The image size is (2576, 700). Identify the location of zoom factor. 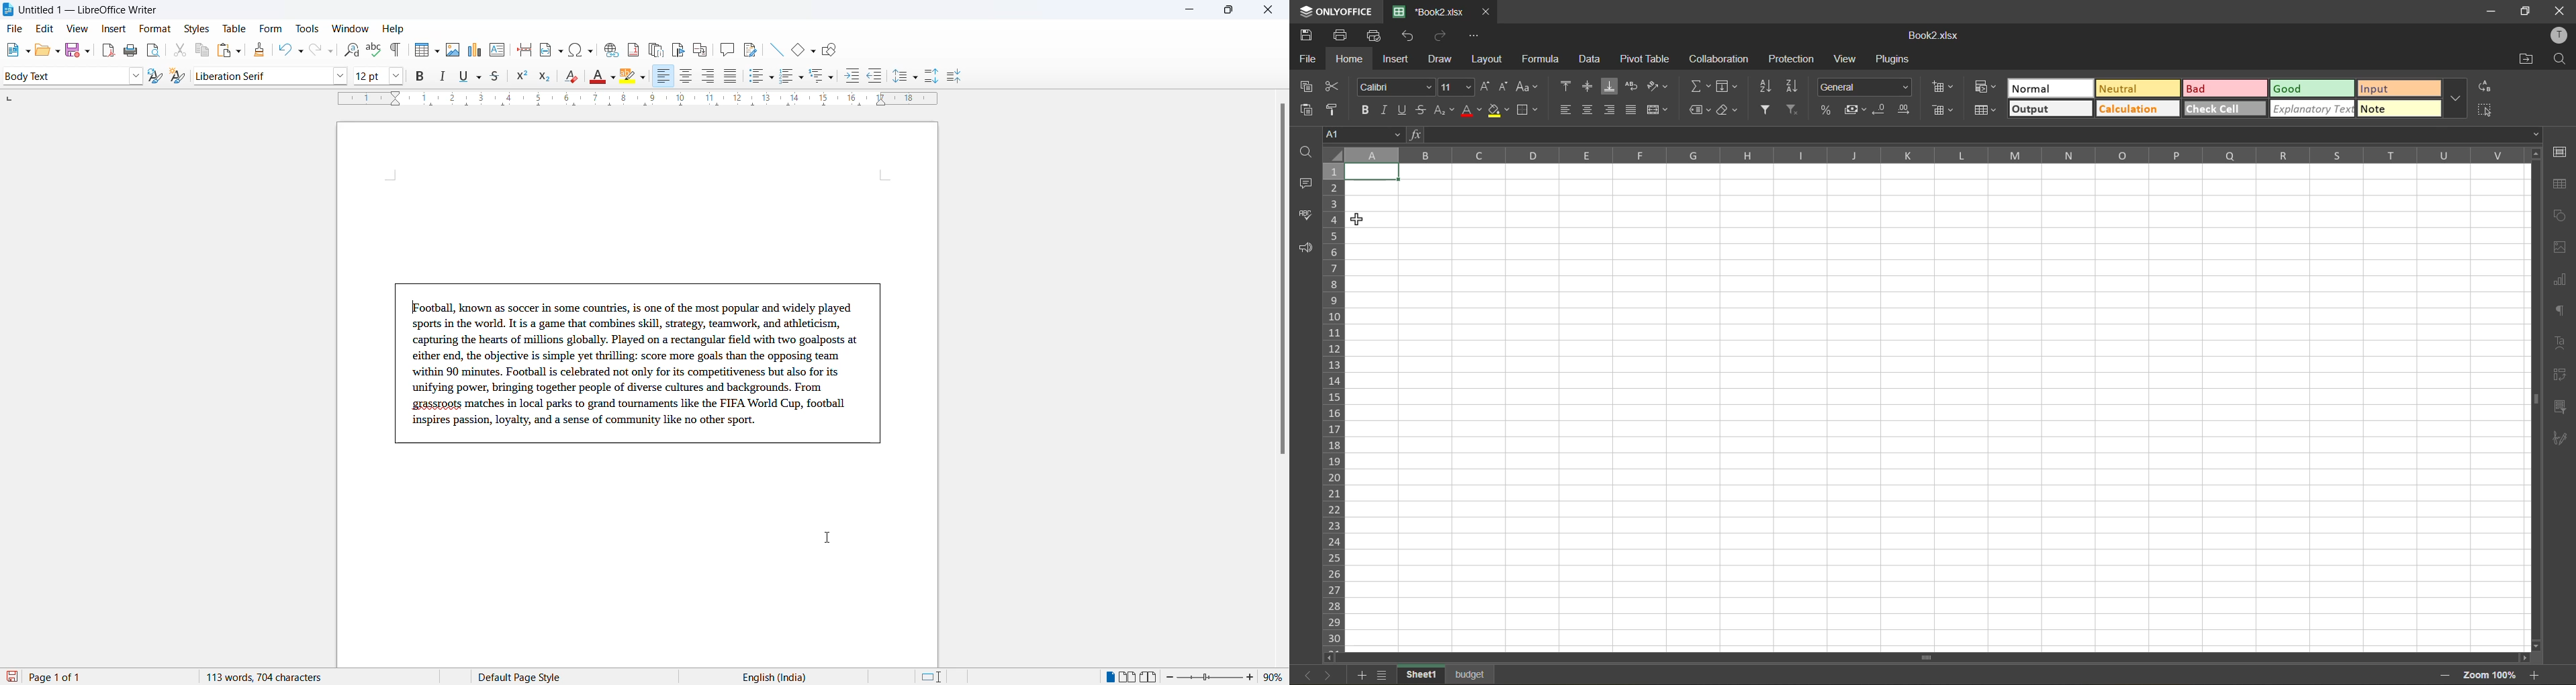
(2488, 675).